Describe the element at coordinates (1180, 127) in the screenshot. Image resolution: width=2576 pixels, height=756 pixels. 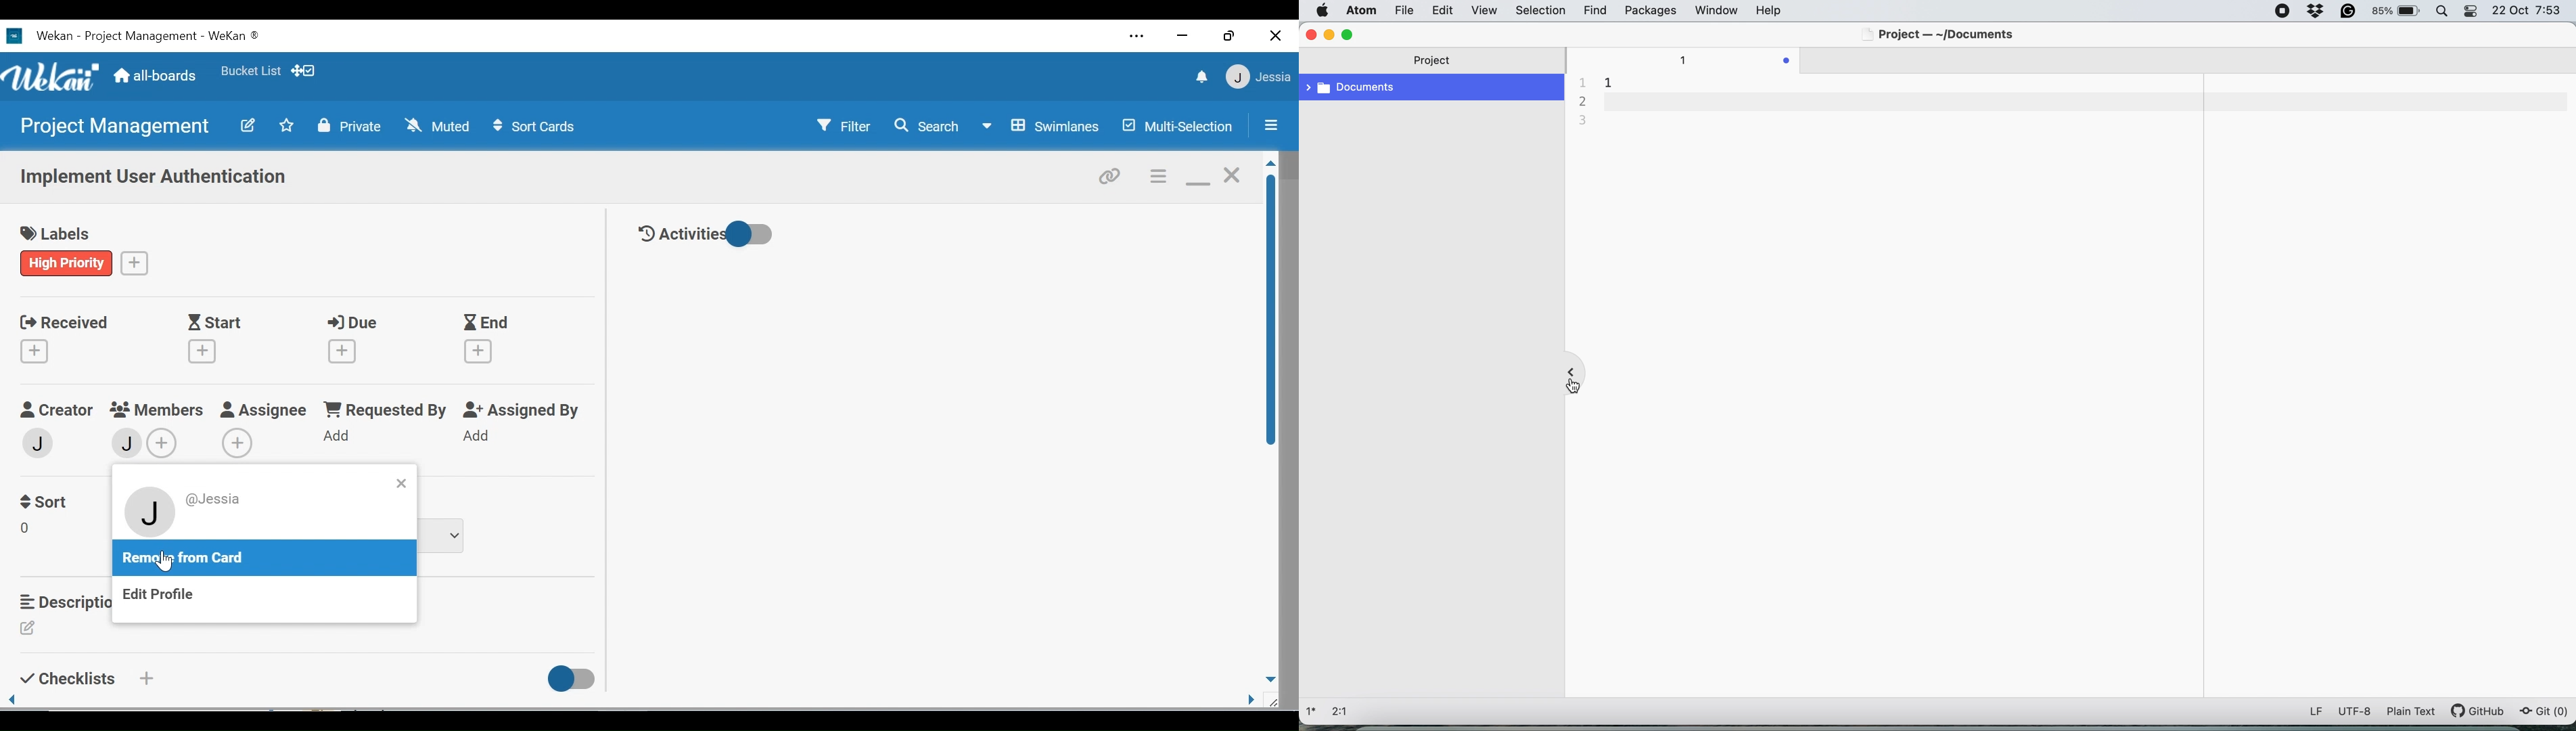
I see `Multi-Selection` at that location.